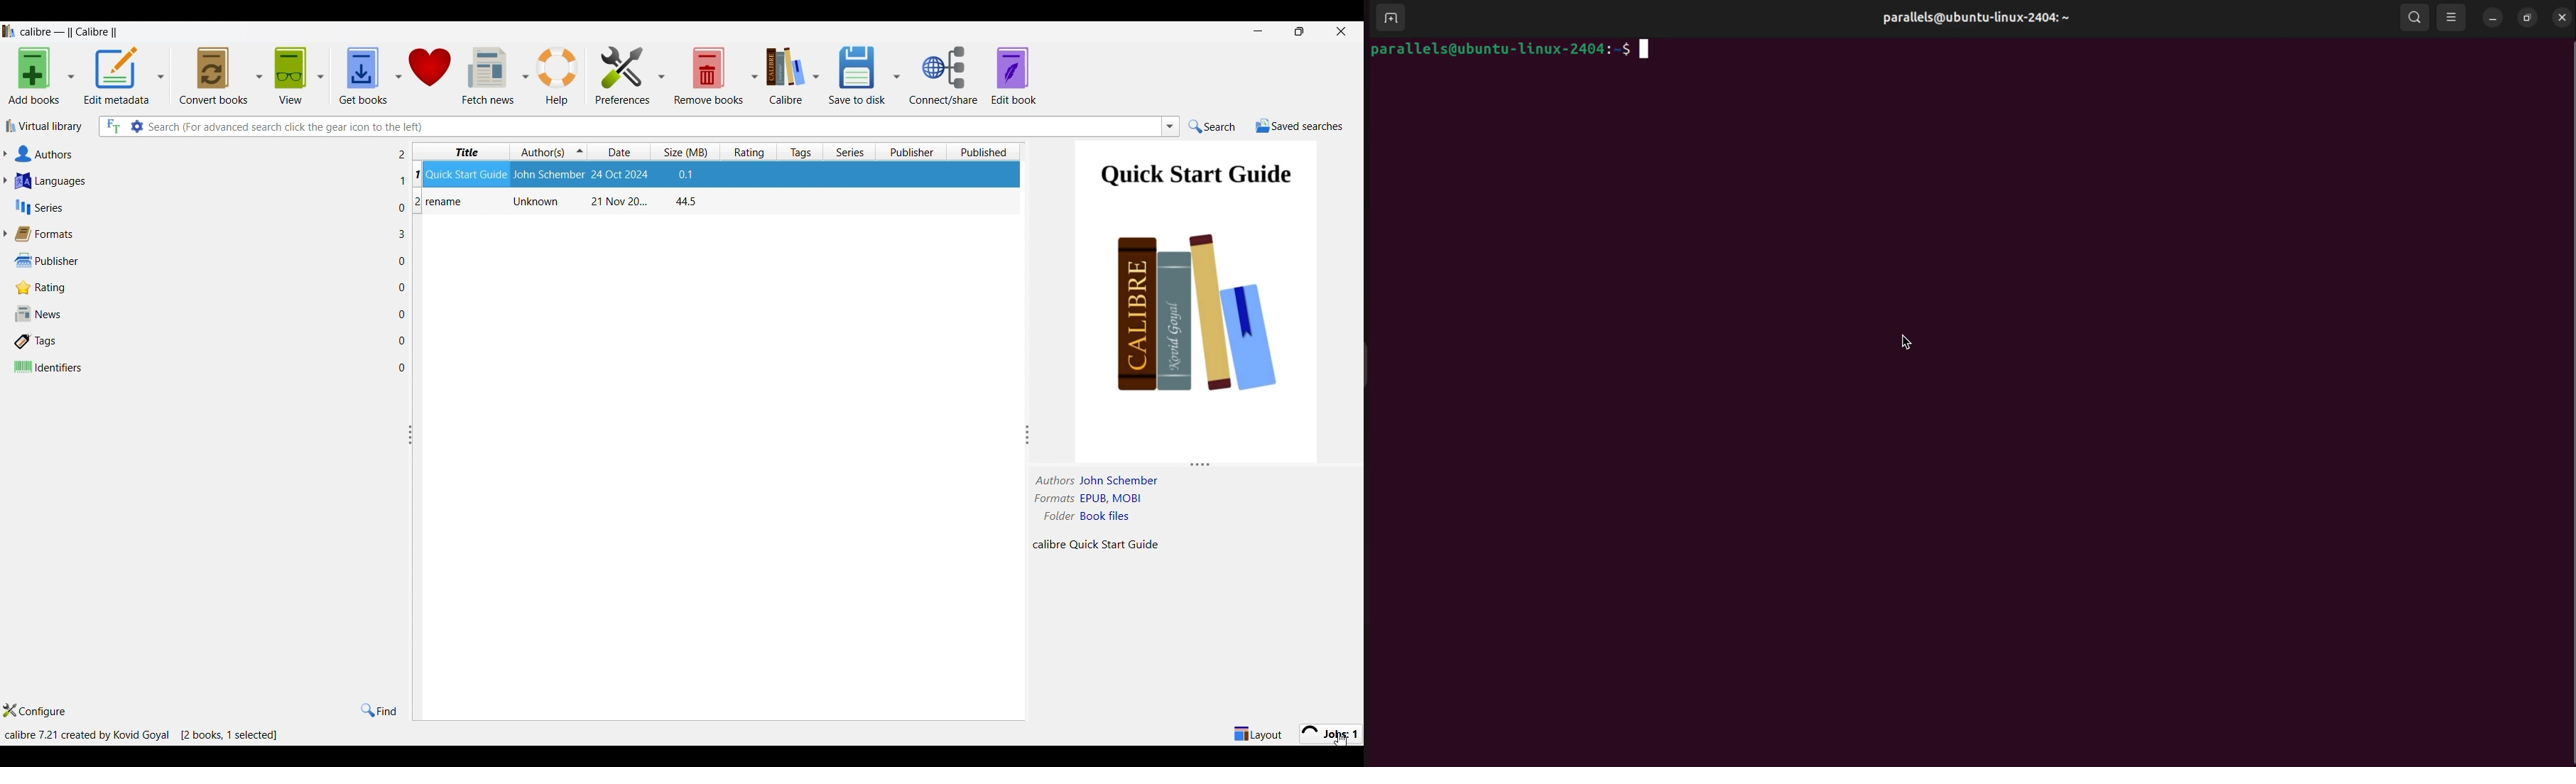 Image resolution: width=2576 pixels, height=784 pixels. What do you see at coordinates (117, 76) in the screenshot?
I see `Edit metadata` at bounding box center [117, 76].